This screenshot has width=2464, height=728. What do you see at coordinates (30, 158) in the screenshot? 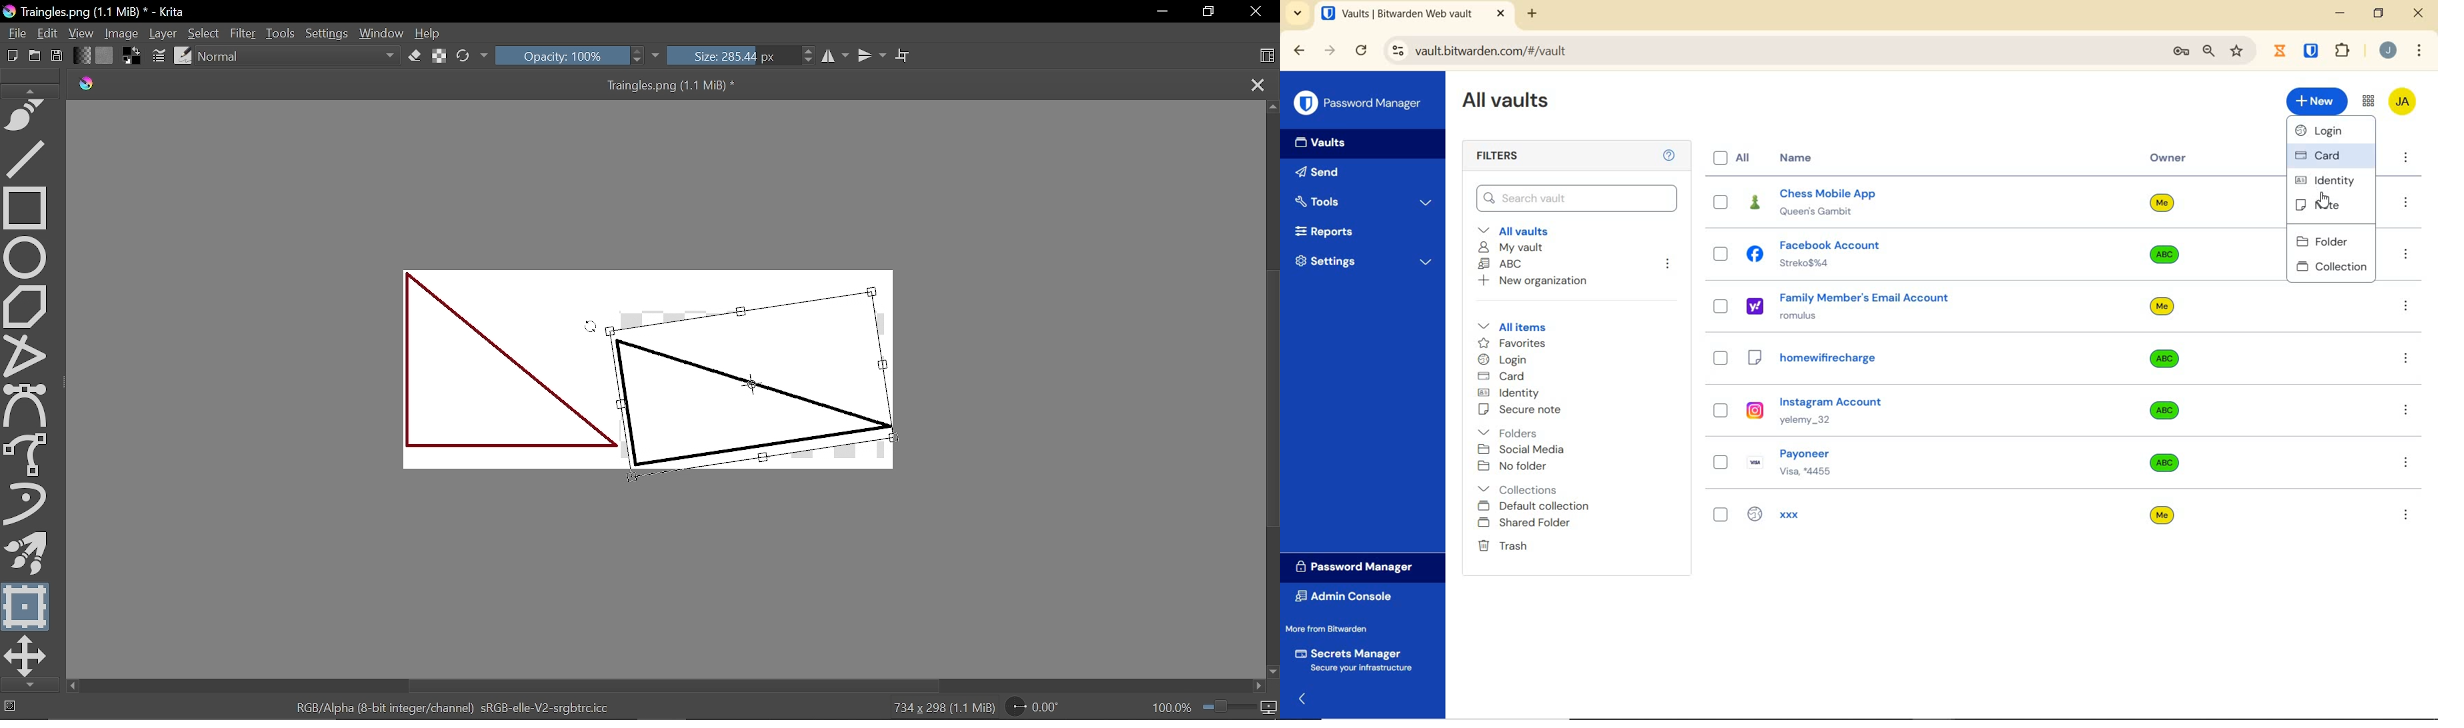
I see `Line tool` at bounding box center [30, 158].